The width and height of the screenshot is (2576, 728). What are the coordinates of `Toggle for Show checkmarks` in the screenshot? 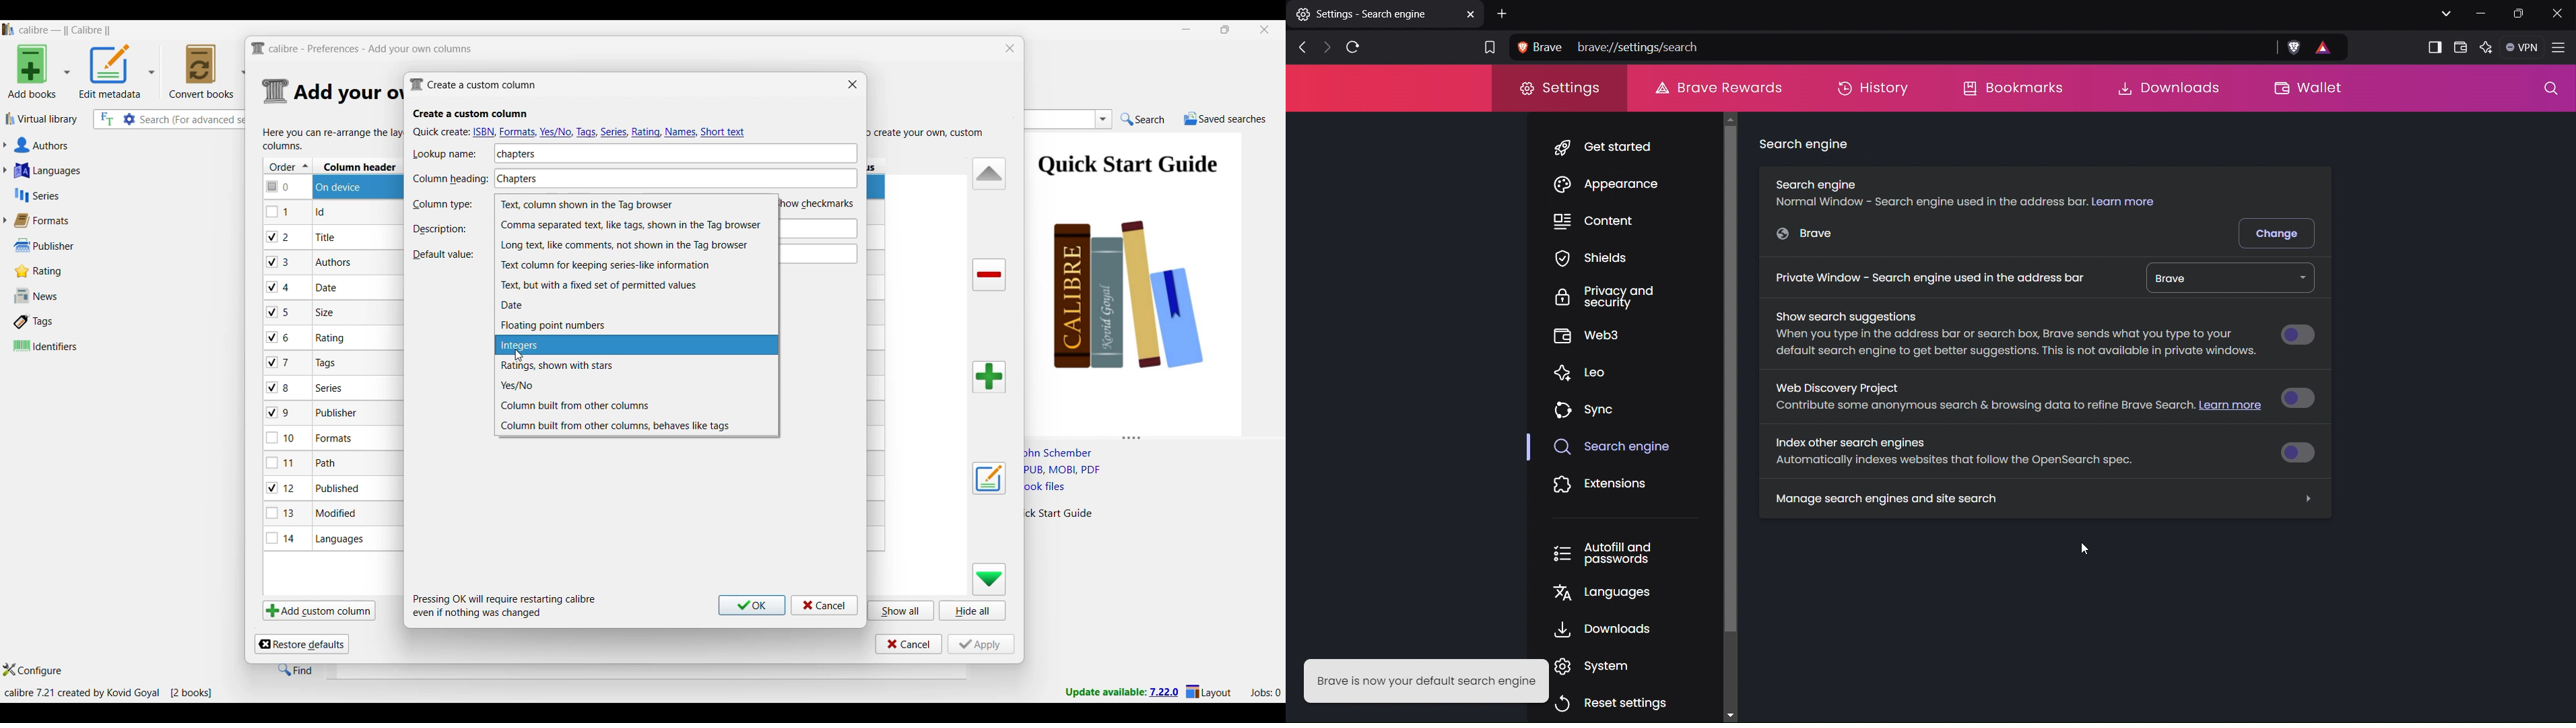 It's located at (819, 203).